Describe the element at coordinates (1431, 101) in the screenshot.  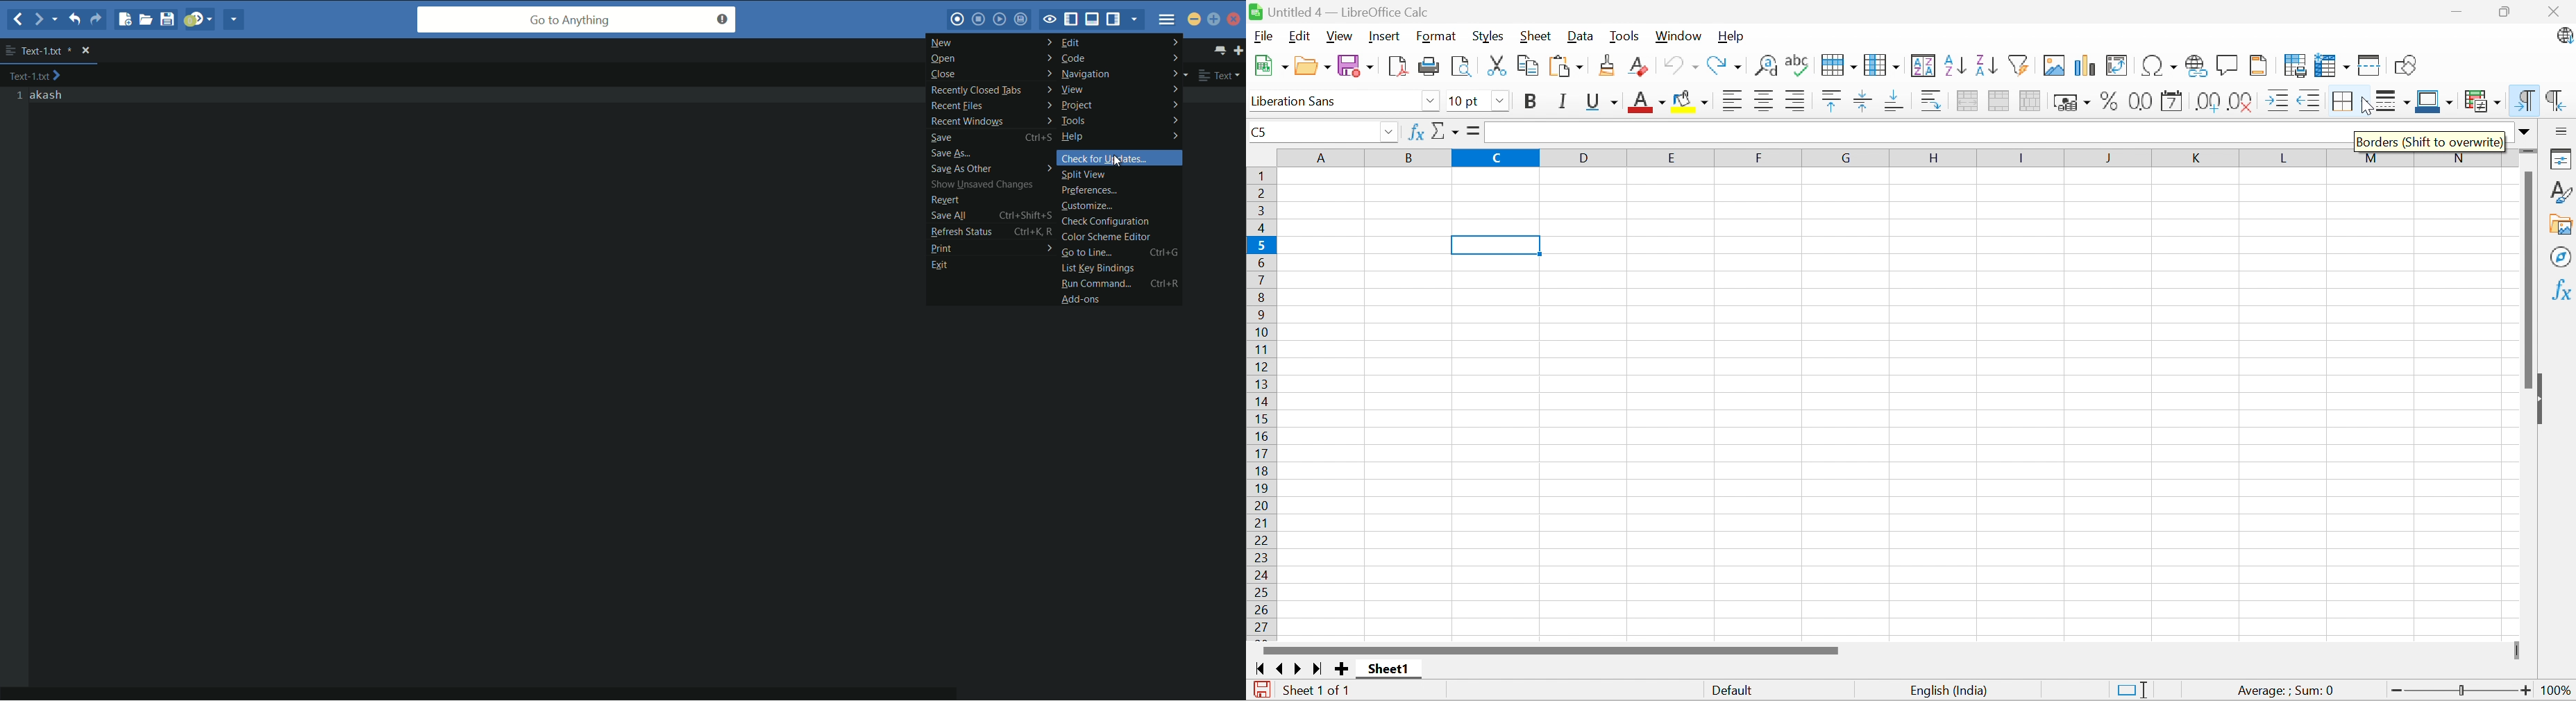
I see `Drop down` at that location.